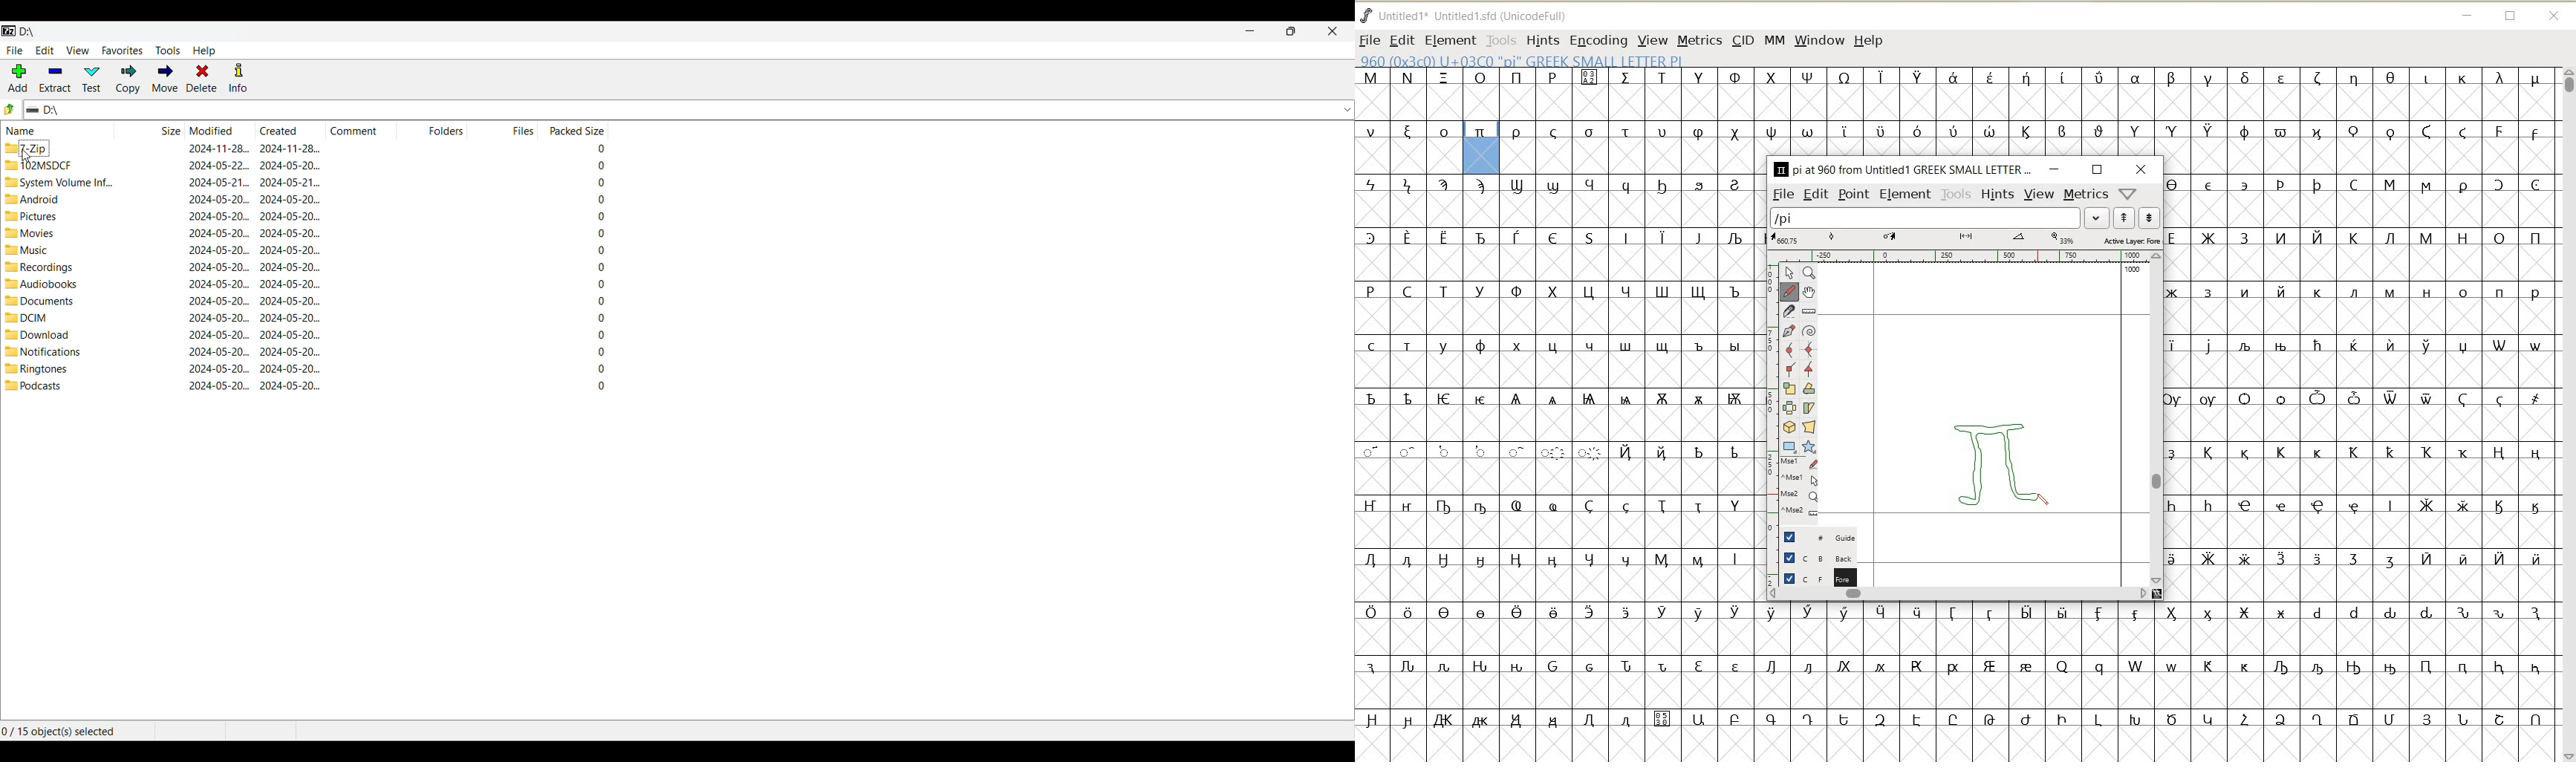  What do you see at coordinates (1905, 195) in the screenshot?
I see `ELEMENT` at bounding box center [1905, 195].